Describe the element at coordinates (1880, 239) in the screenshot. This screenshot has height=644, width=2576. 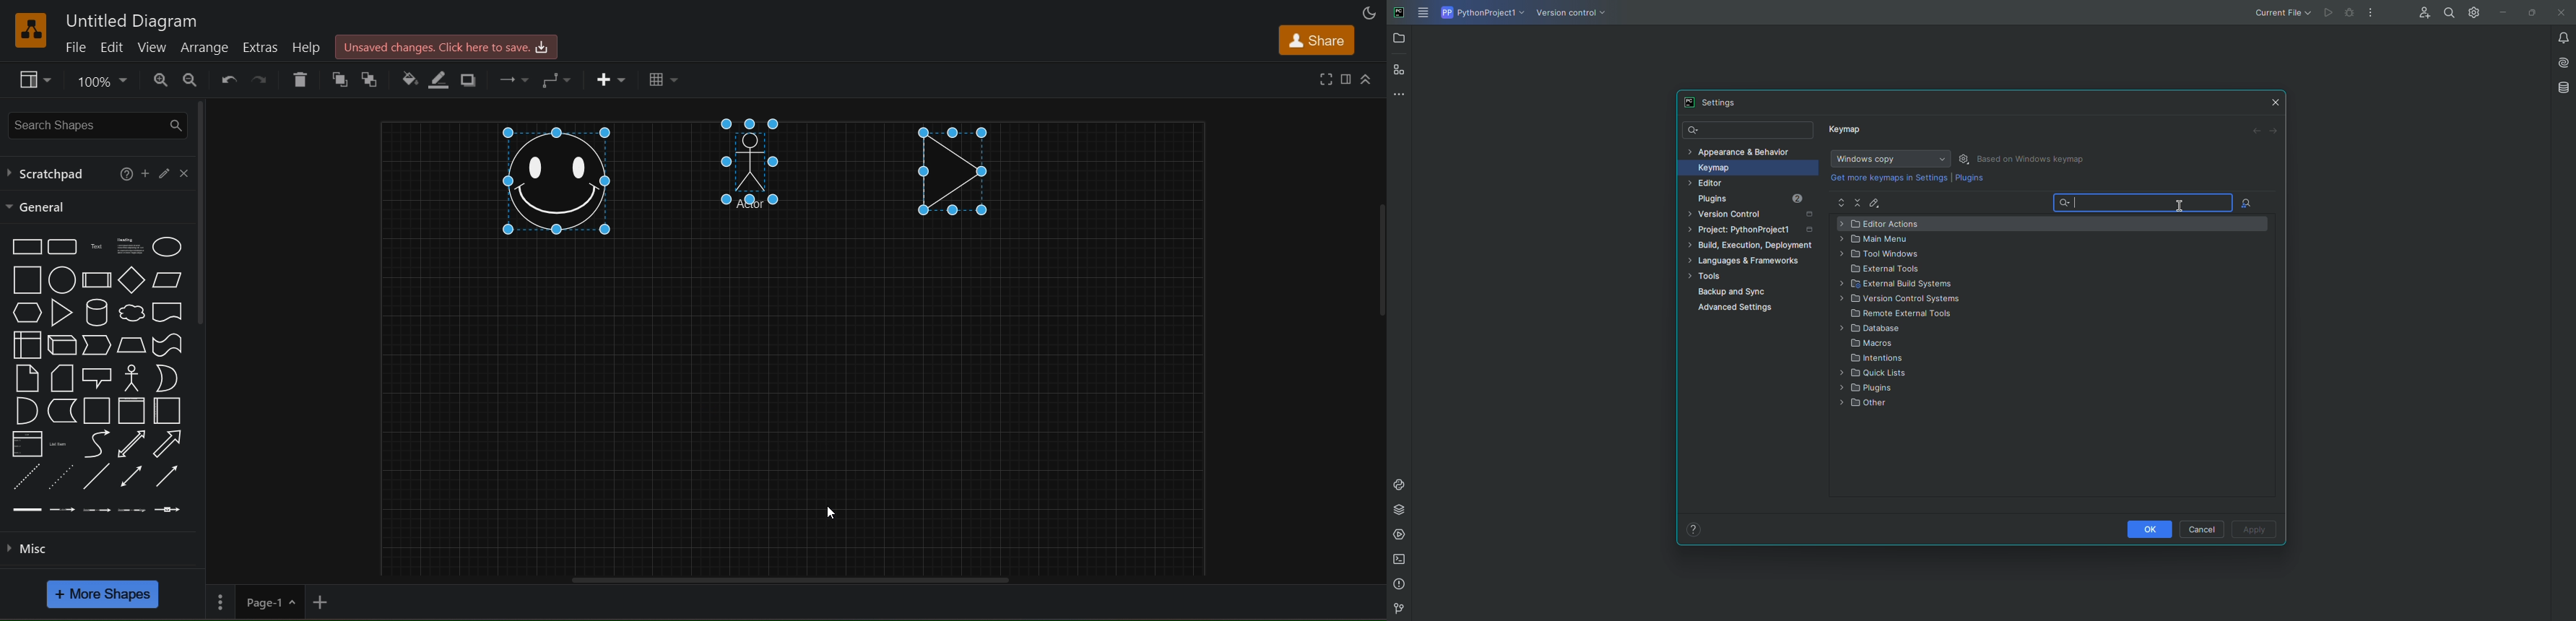
I see `Main Menu` at that location.